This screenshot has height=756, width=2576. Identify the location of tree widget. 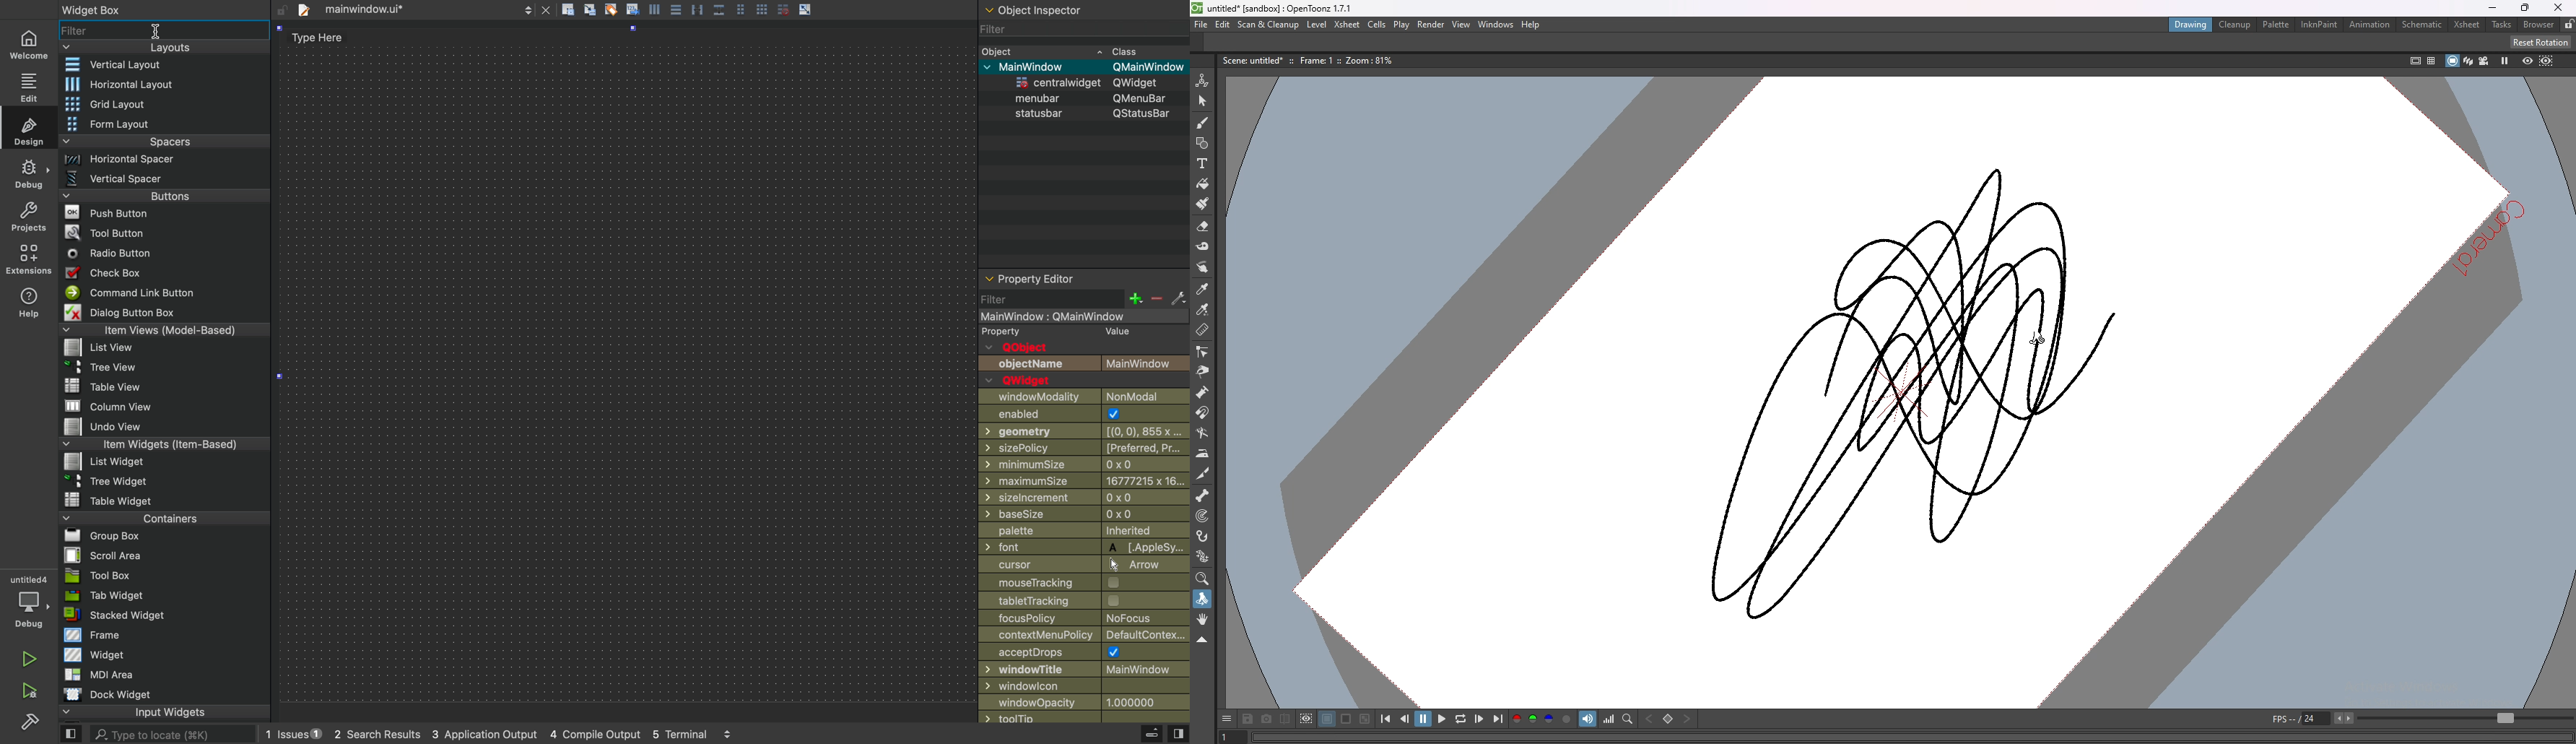
(166, 480).